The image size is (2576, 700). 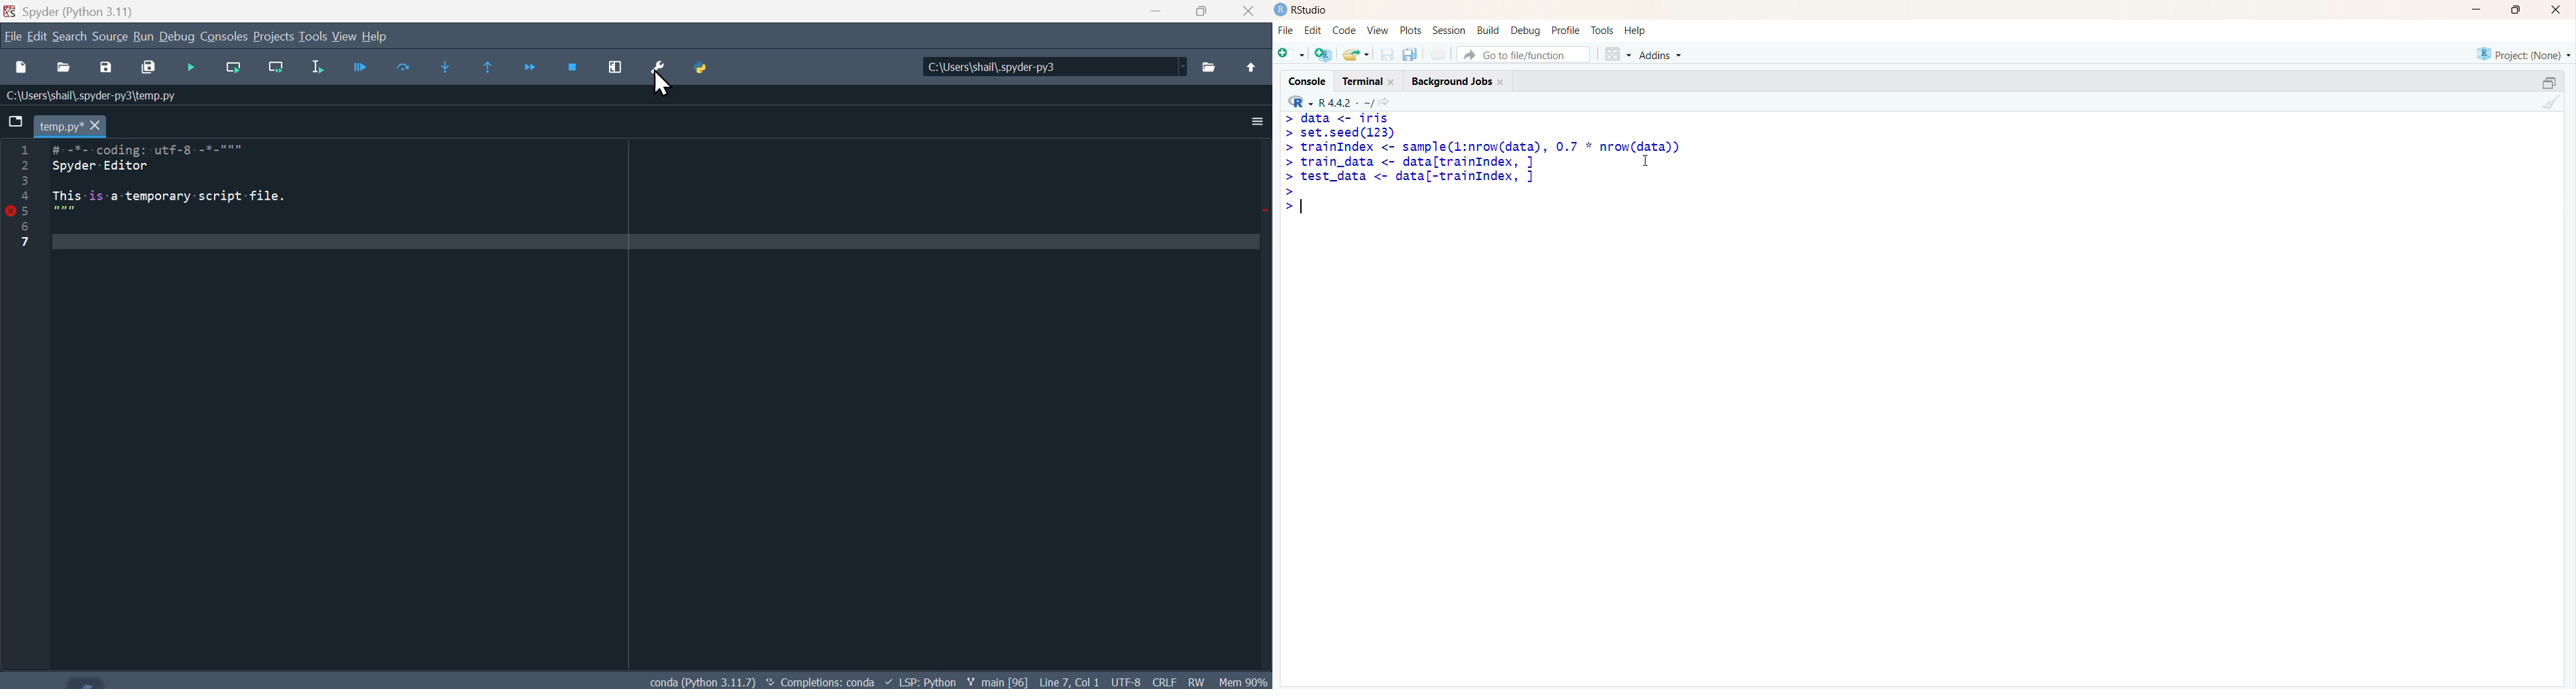 What do you see at coordinates (351, 66) in the screenshot?
I see `Run File` at bounding box center [351, 66].